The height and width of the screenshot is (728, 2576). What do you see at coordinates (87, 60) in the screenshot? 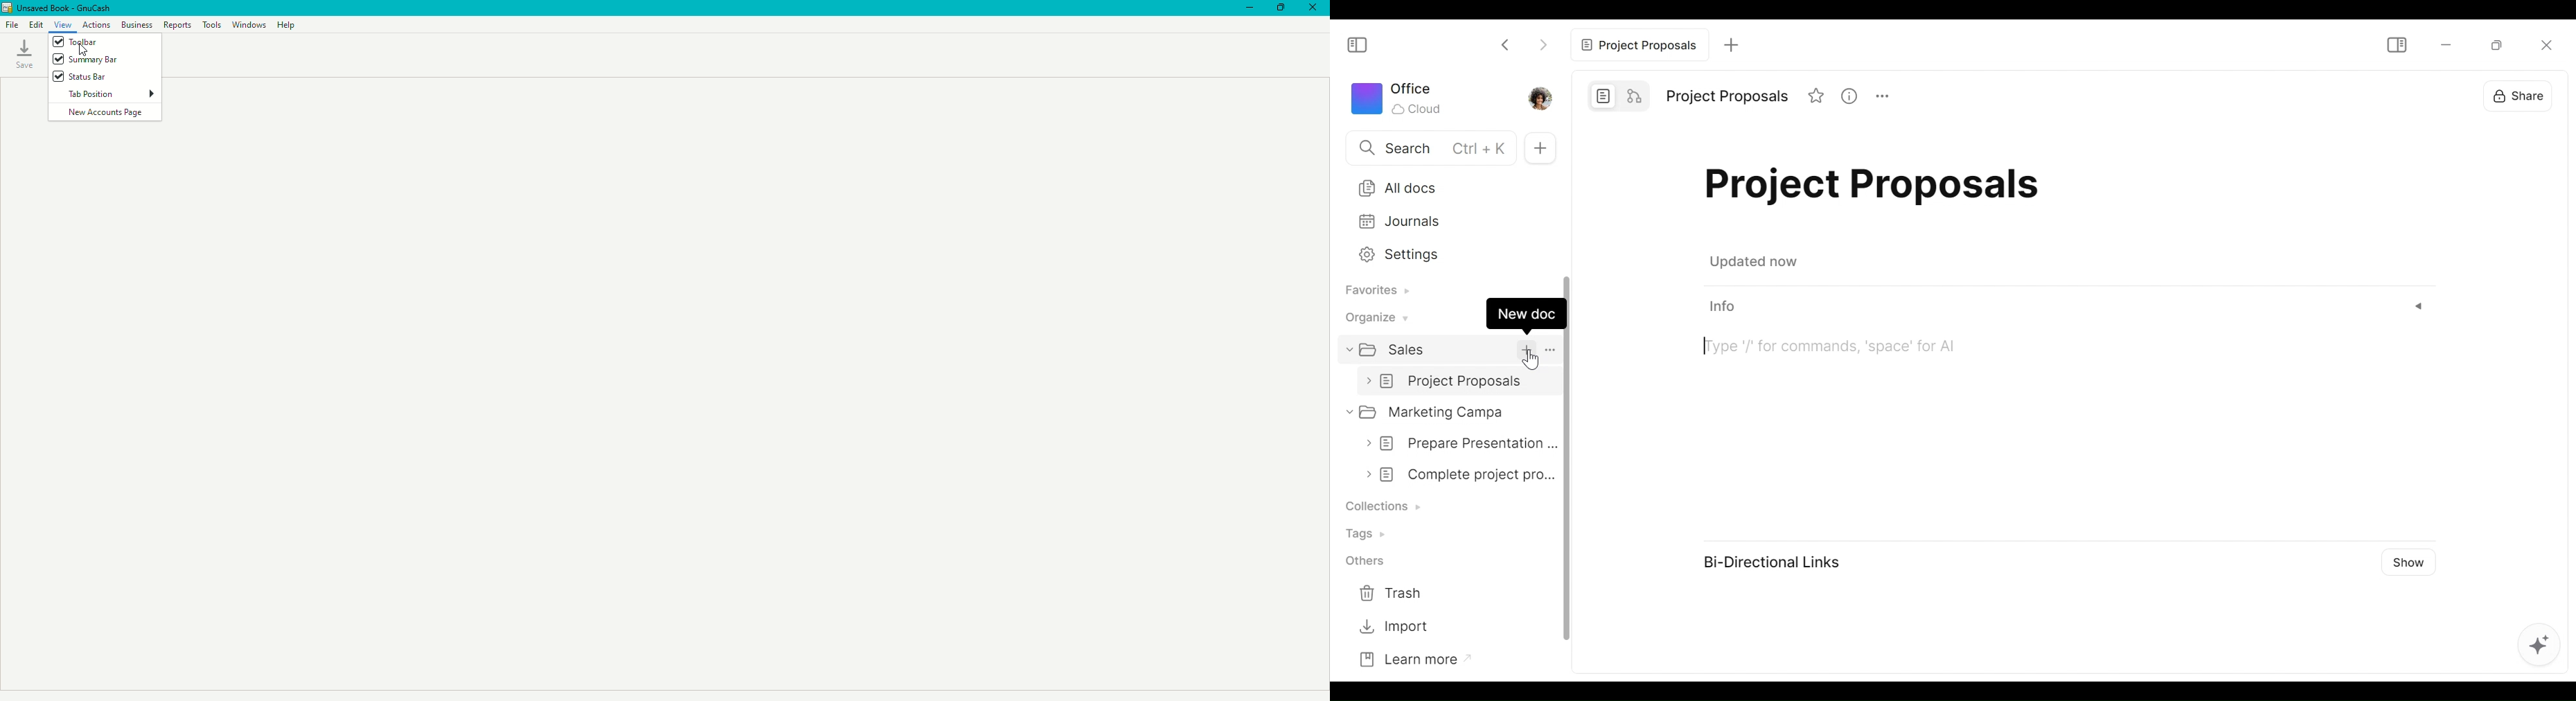
I see `Summary Bar` at bounding box center [87, 60].